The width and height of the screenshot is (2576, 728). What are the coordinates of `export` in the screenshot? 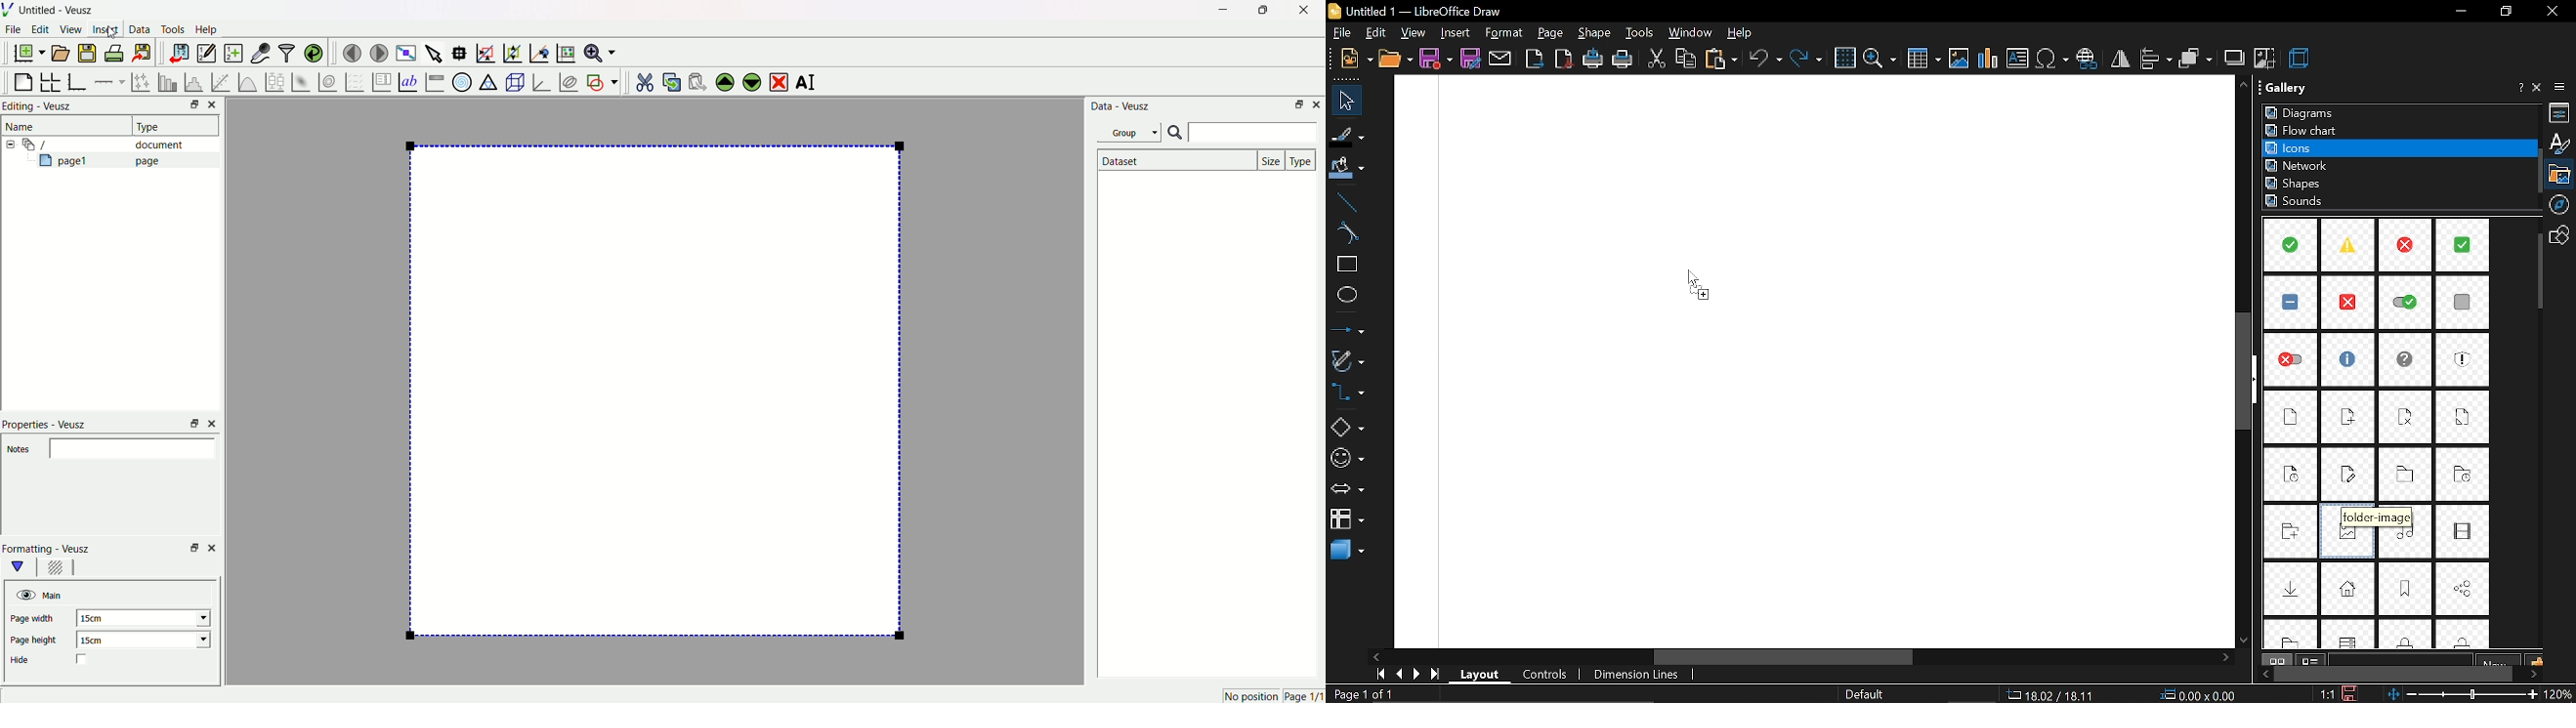 It's located at (1535, 59).